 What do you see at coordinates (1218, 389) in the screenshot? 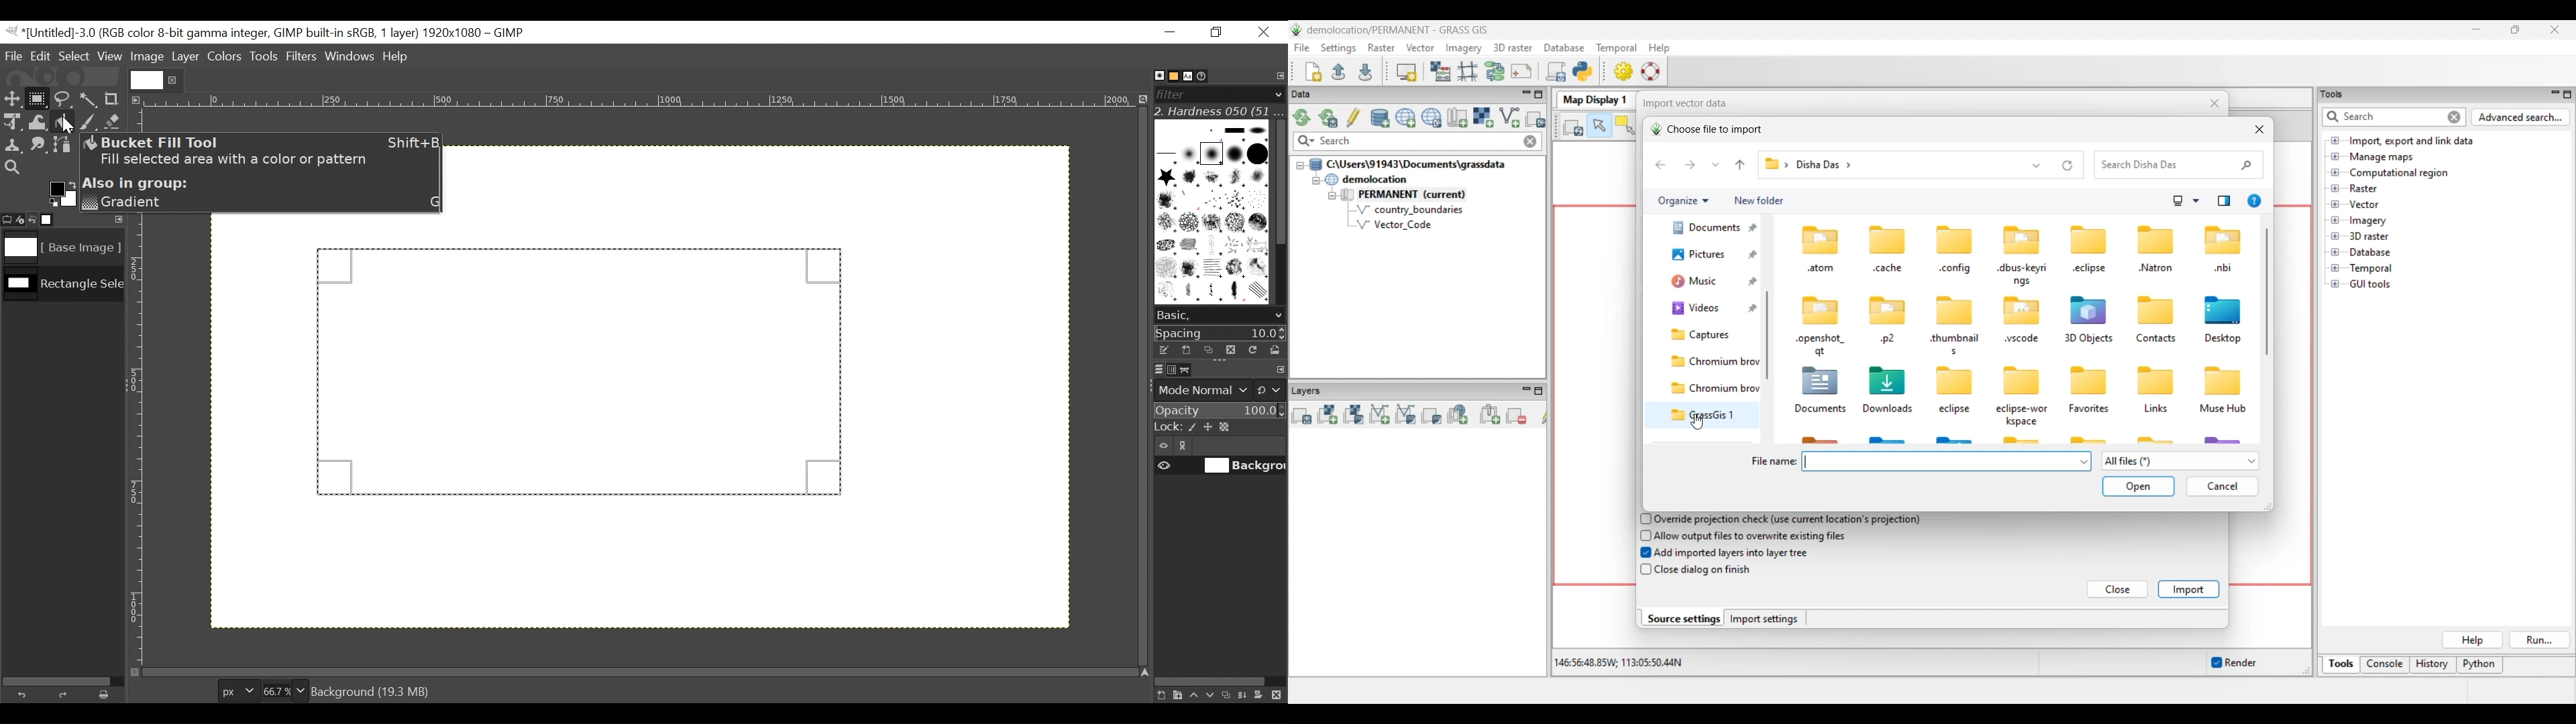
I see `Mode normal` at bounding box center [1218, 389].